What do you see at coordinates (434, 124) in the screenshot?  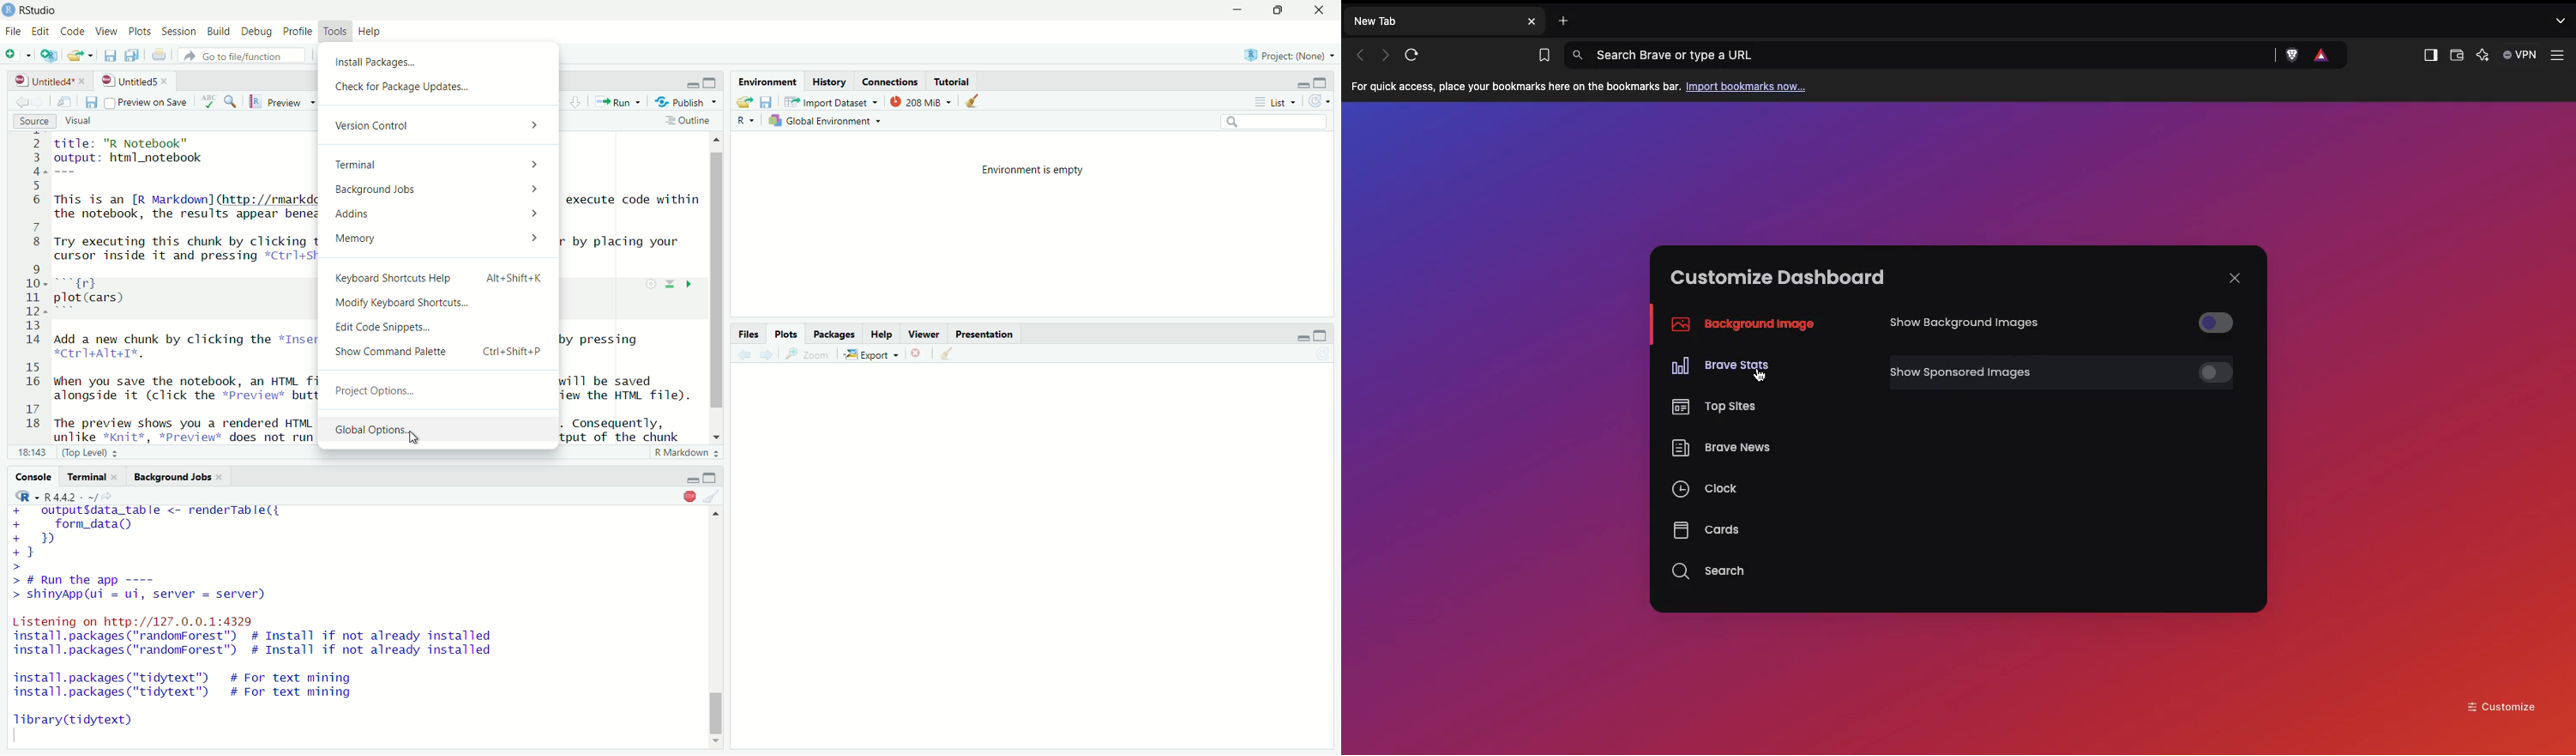 I see `Version Control ` at bounding box center [434, 124].